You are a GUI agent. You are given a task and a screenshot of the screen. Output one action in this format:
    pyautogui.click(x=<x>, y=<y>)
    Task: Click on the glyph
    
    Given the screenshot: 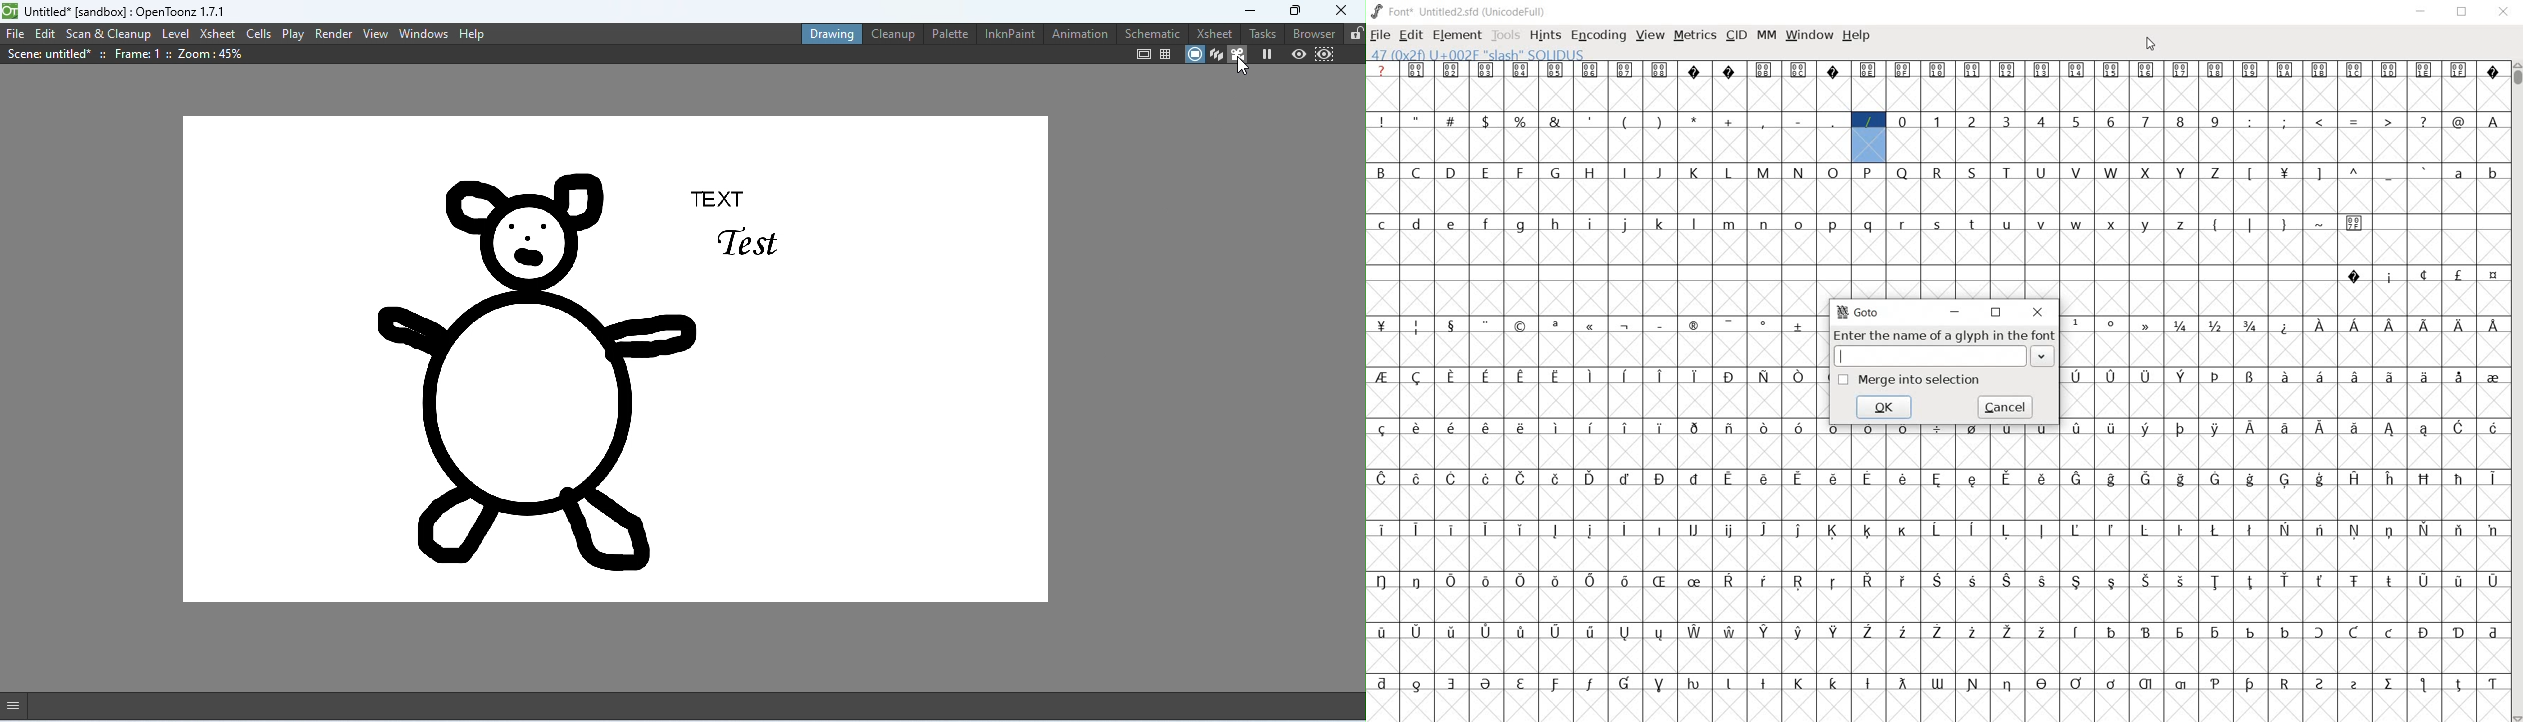 What is the action you would take?
    pyautogui.click(x=2390, y=581)
    